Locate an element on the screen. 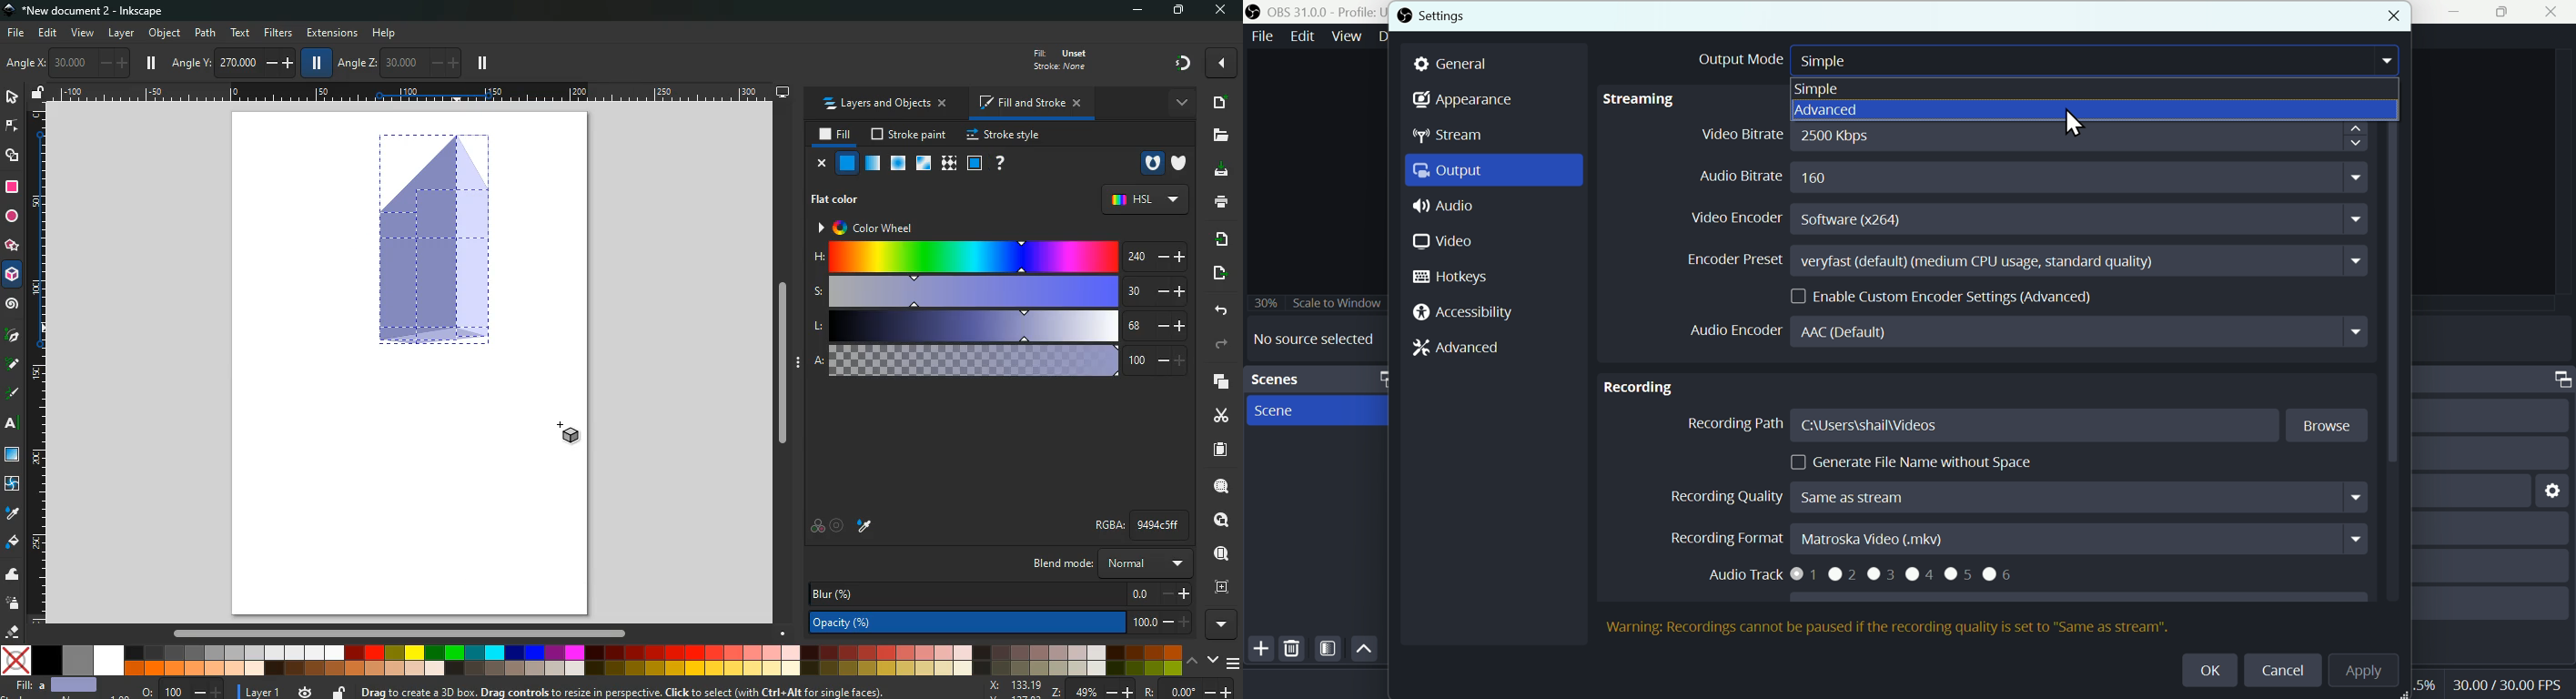  Recording is located at coordinates (1642, 388).